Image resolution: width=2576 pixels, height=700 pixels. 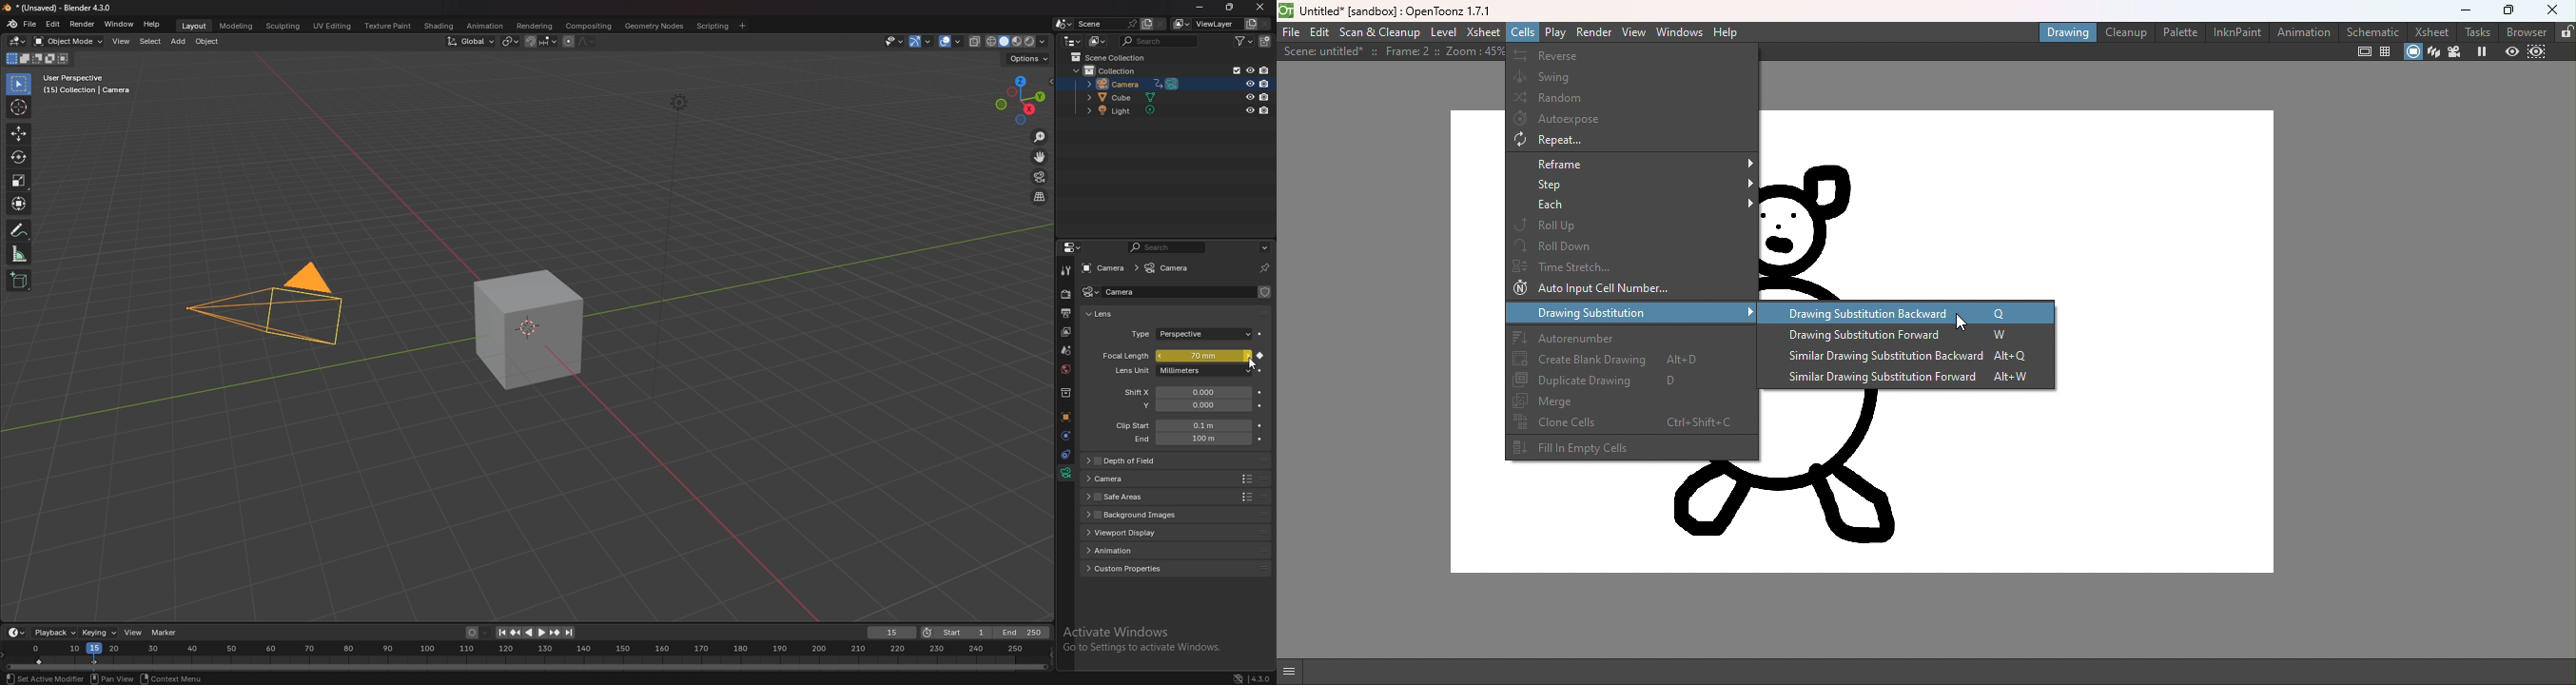 I want to click on cube, so click(x=1124, y=98).